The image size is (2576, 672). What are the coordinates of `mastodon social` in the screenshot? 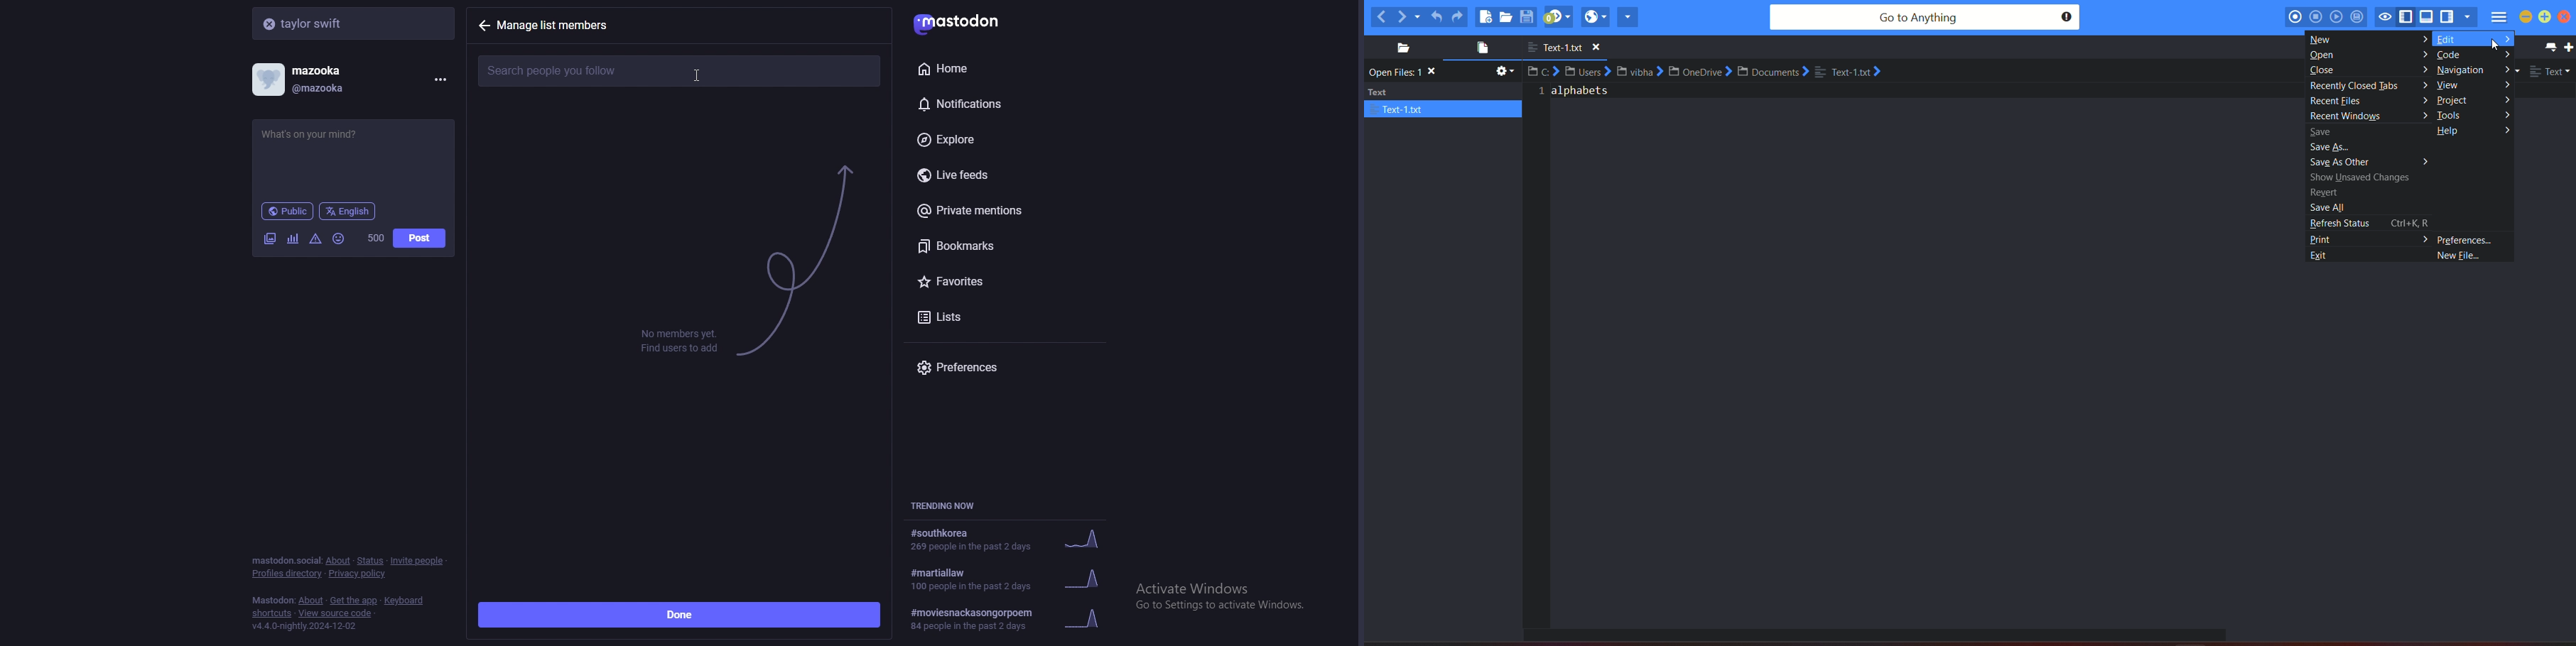 It's located at (286, 561).